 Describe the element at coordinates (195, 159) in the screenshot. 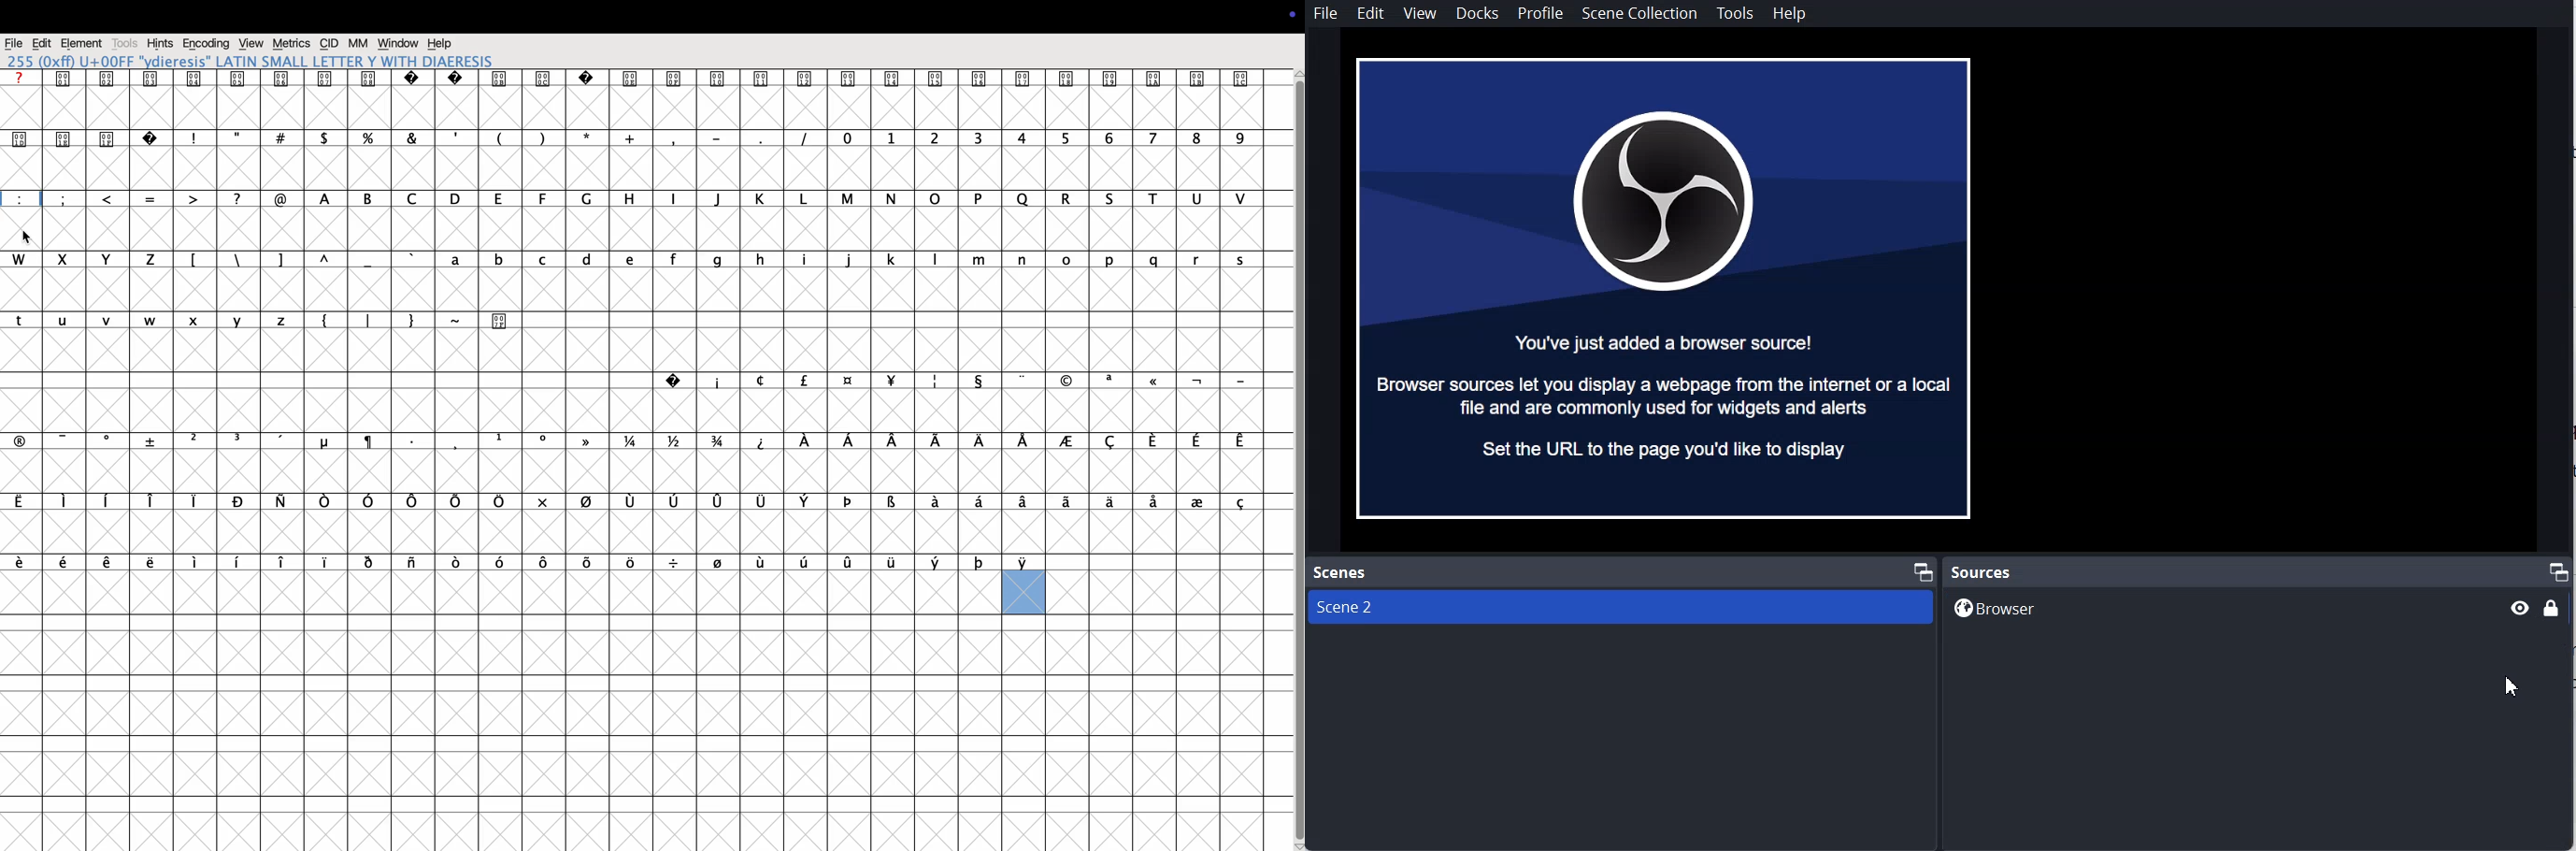

I see `!` at that location.